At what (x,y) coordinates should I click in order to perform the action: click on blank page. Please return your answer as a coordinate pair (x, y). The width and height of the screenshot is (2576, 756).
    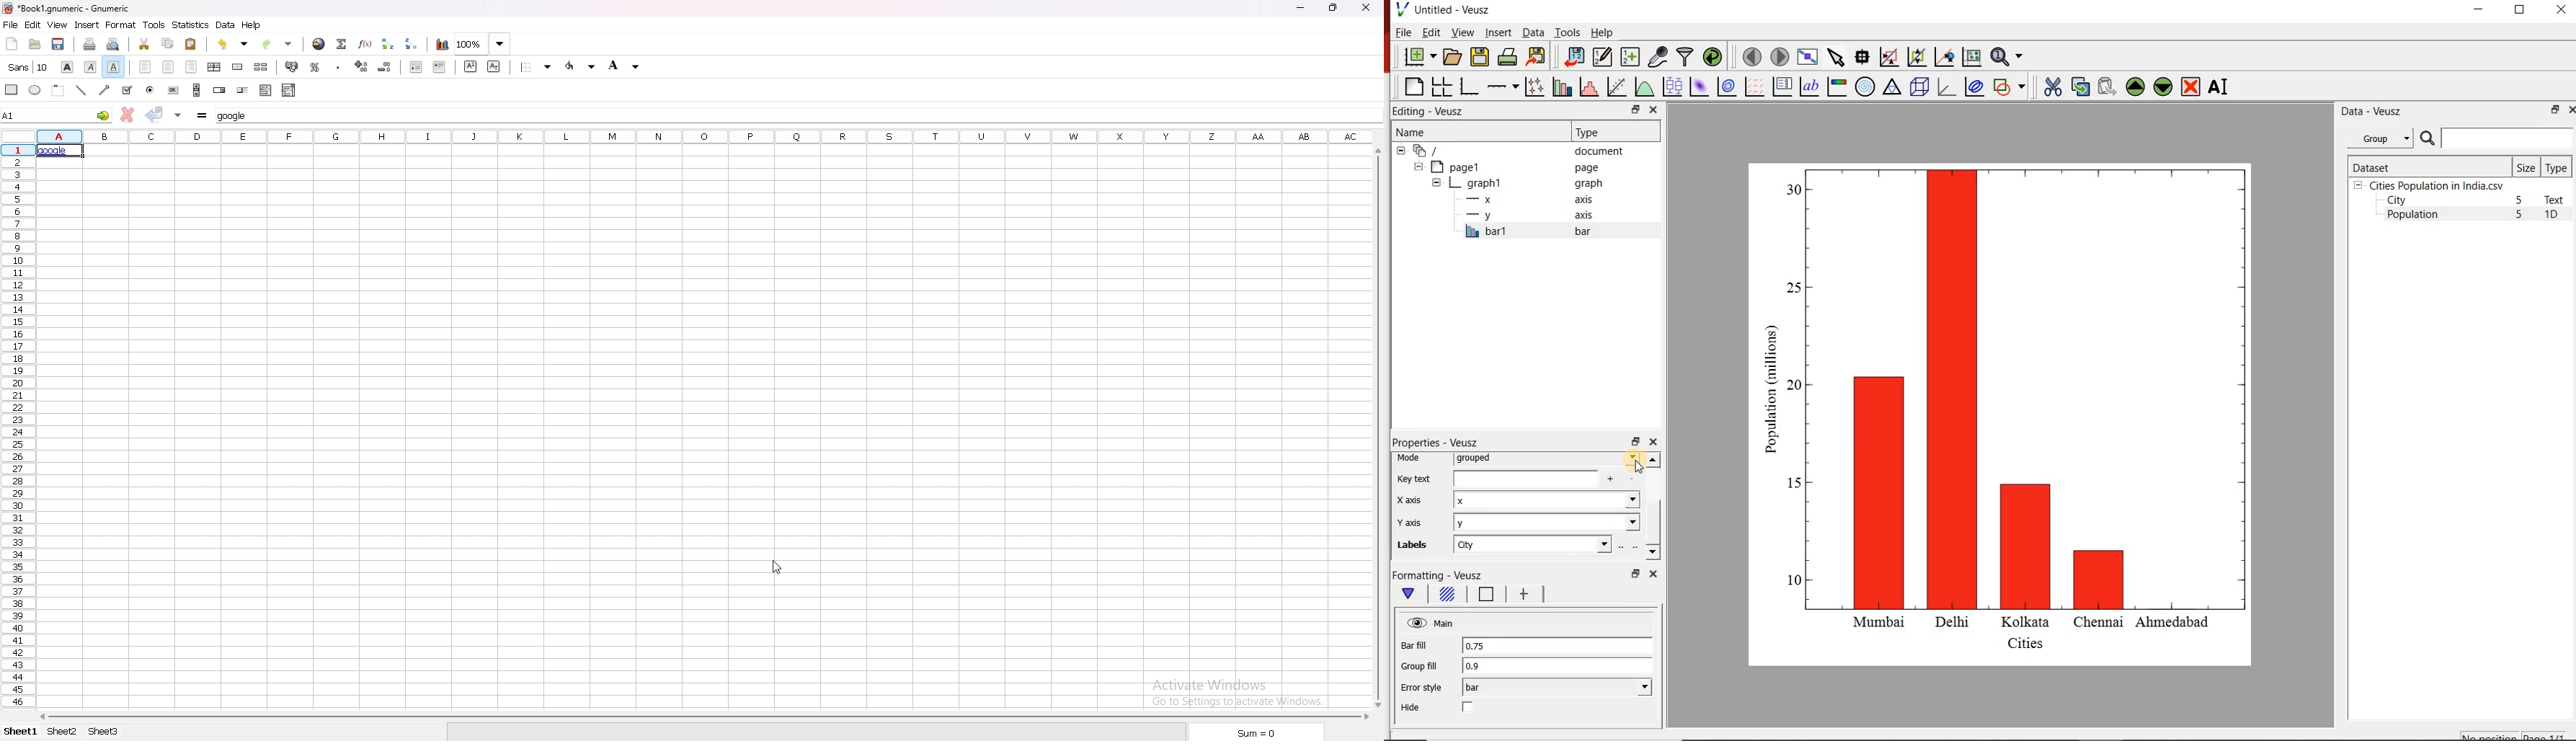
    Looking at the image, I should click on (1412, 87).